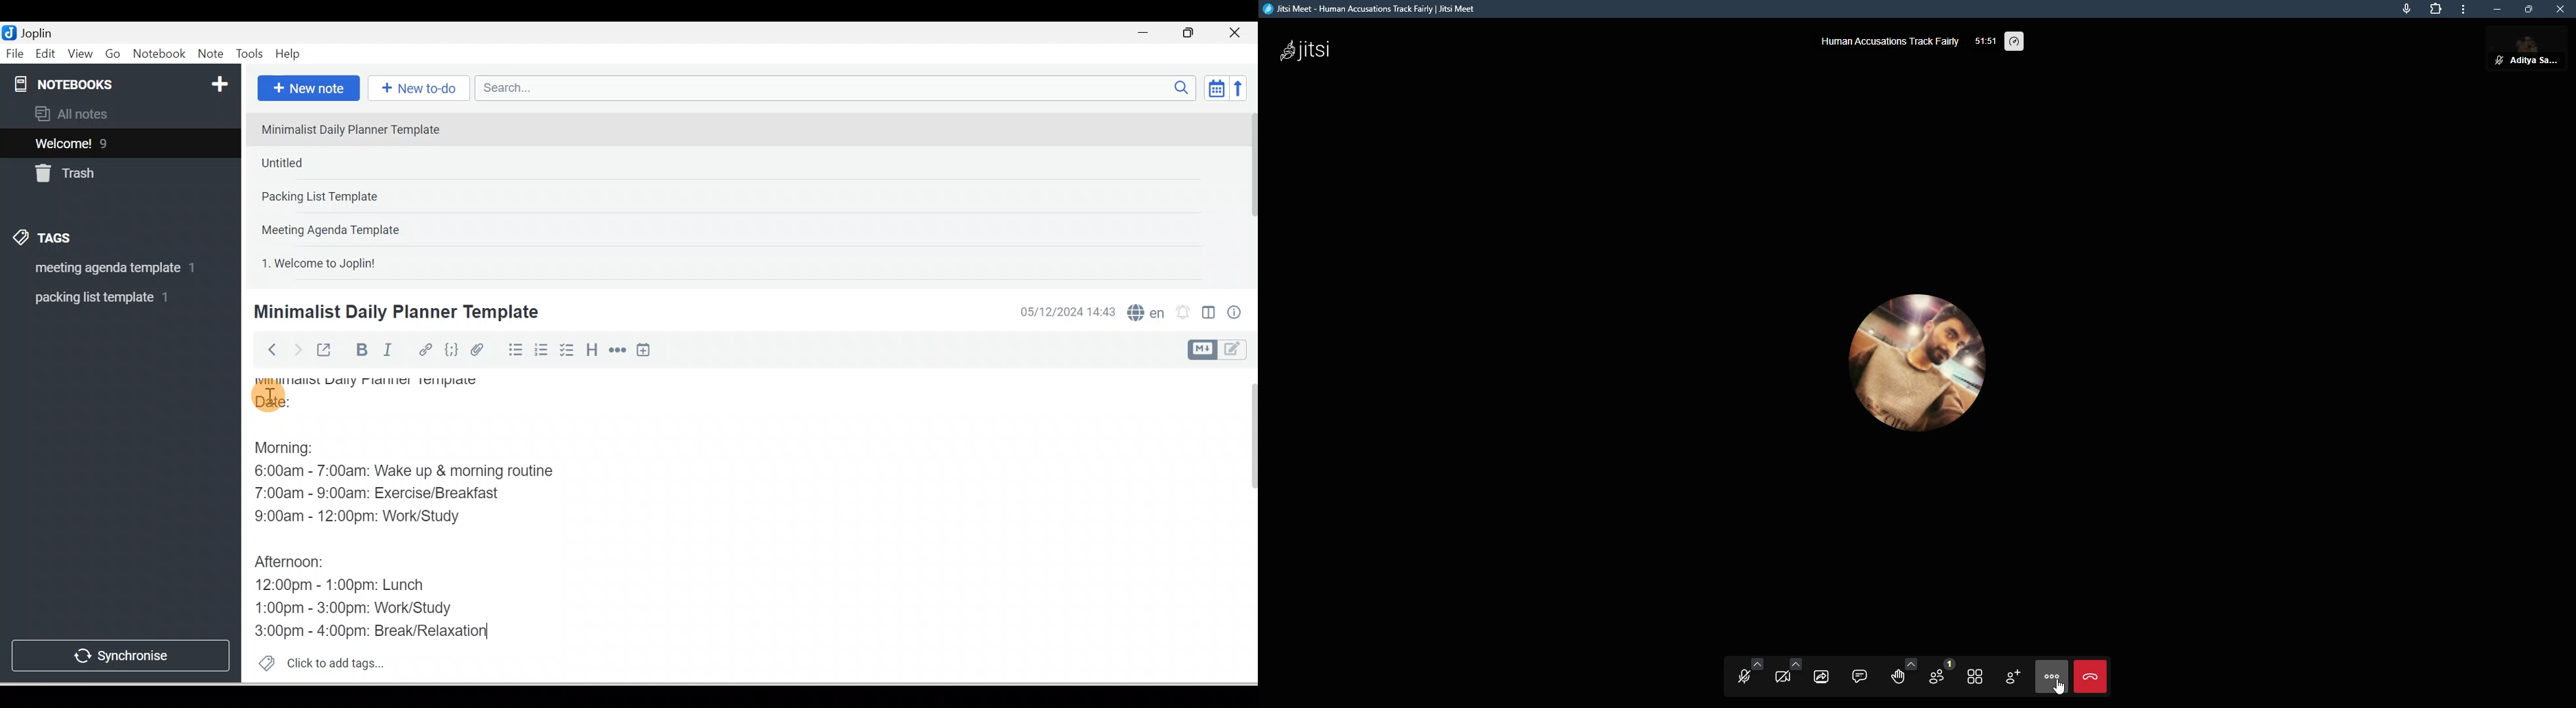 The width and height of the screenshot is (2576, 728). What do you see at coordinates (1857, 674) in the screenshot?
I see `chat` at bounding box center [1857, 674].